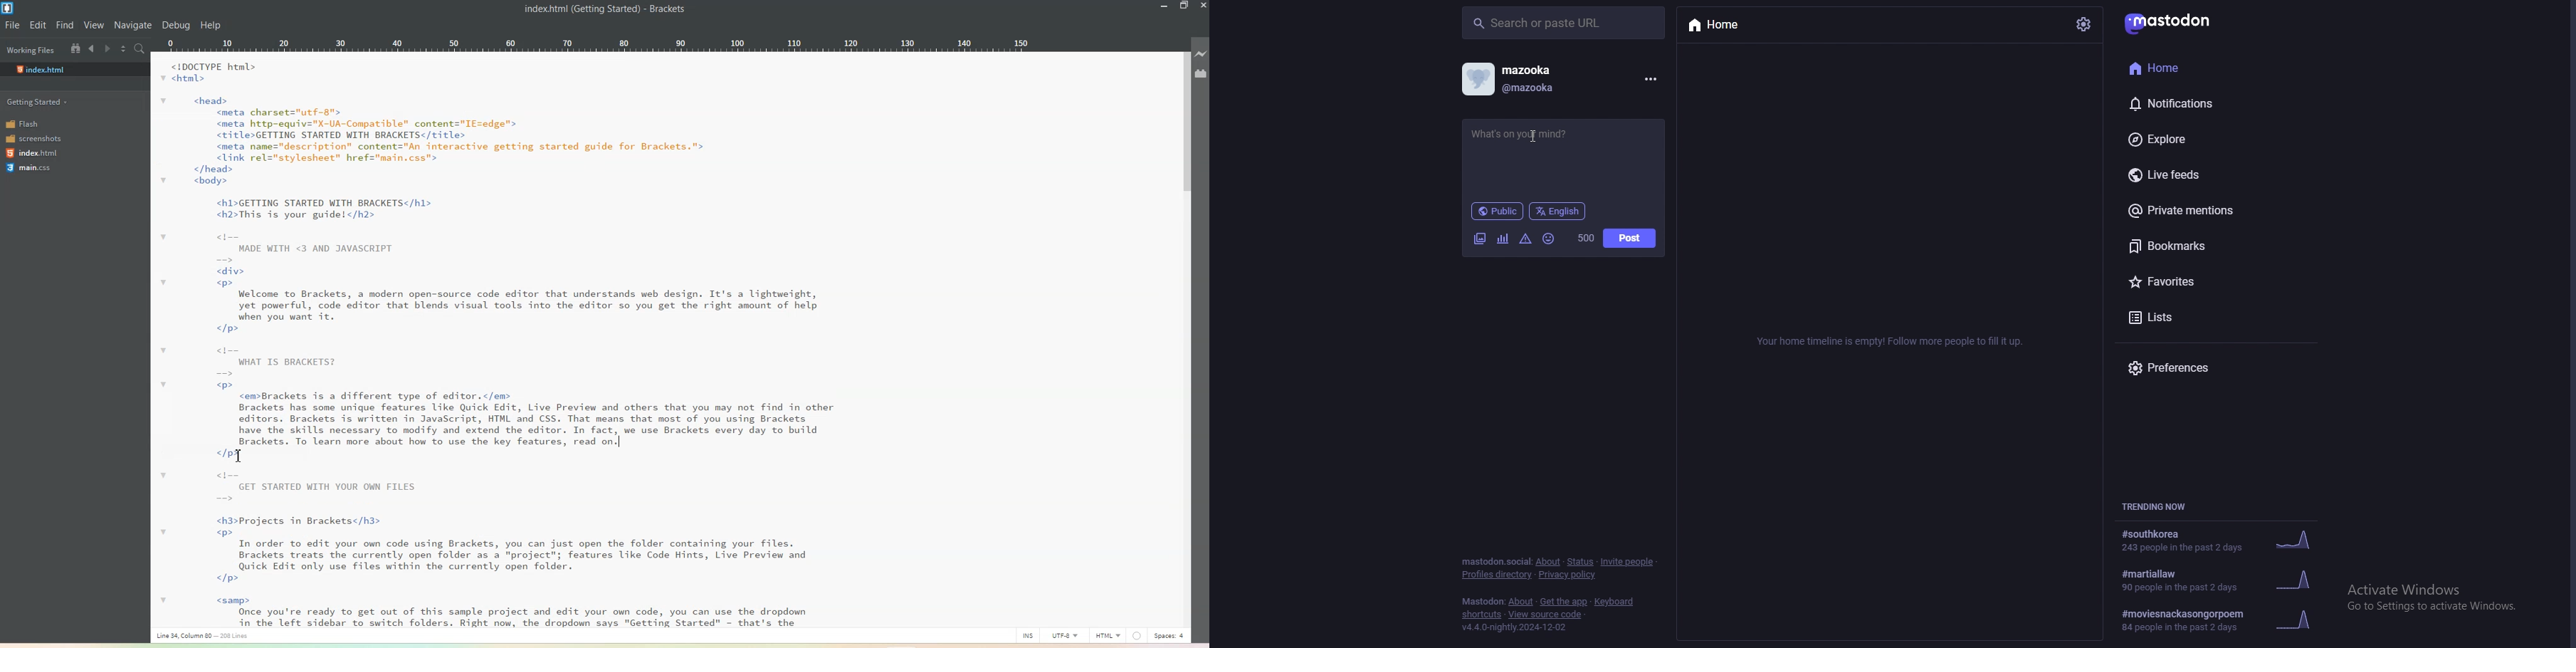 This screenshot has width=2576, height=672. I want to click on favorites, so click(2201, 281).